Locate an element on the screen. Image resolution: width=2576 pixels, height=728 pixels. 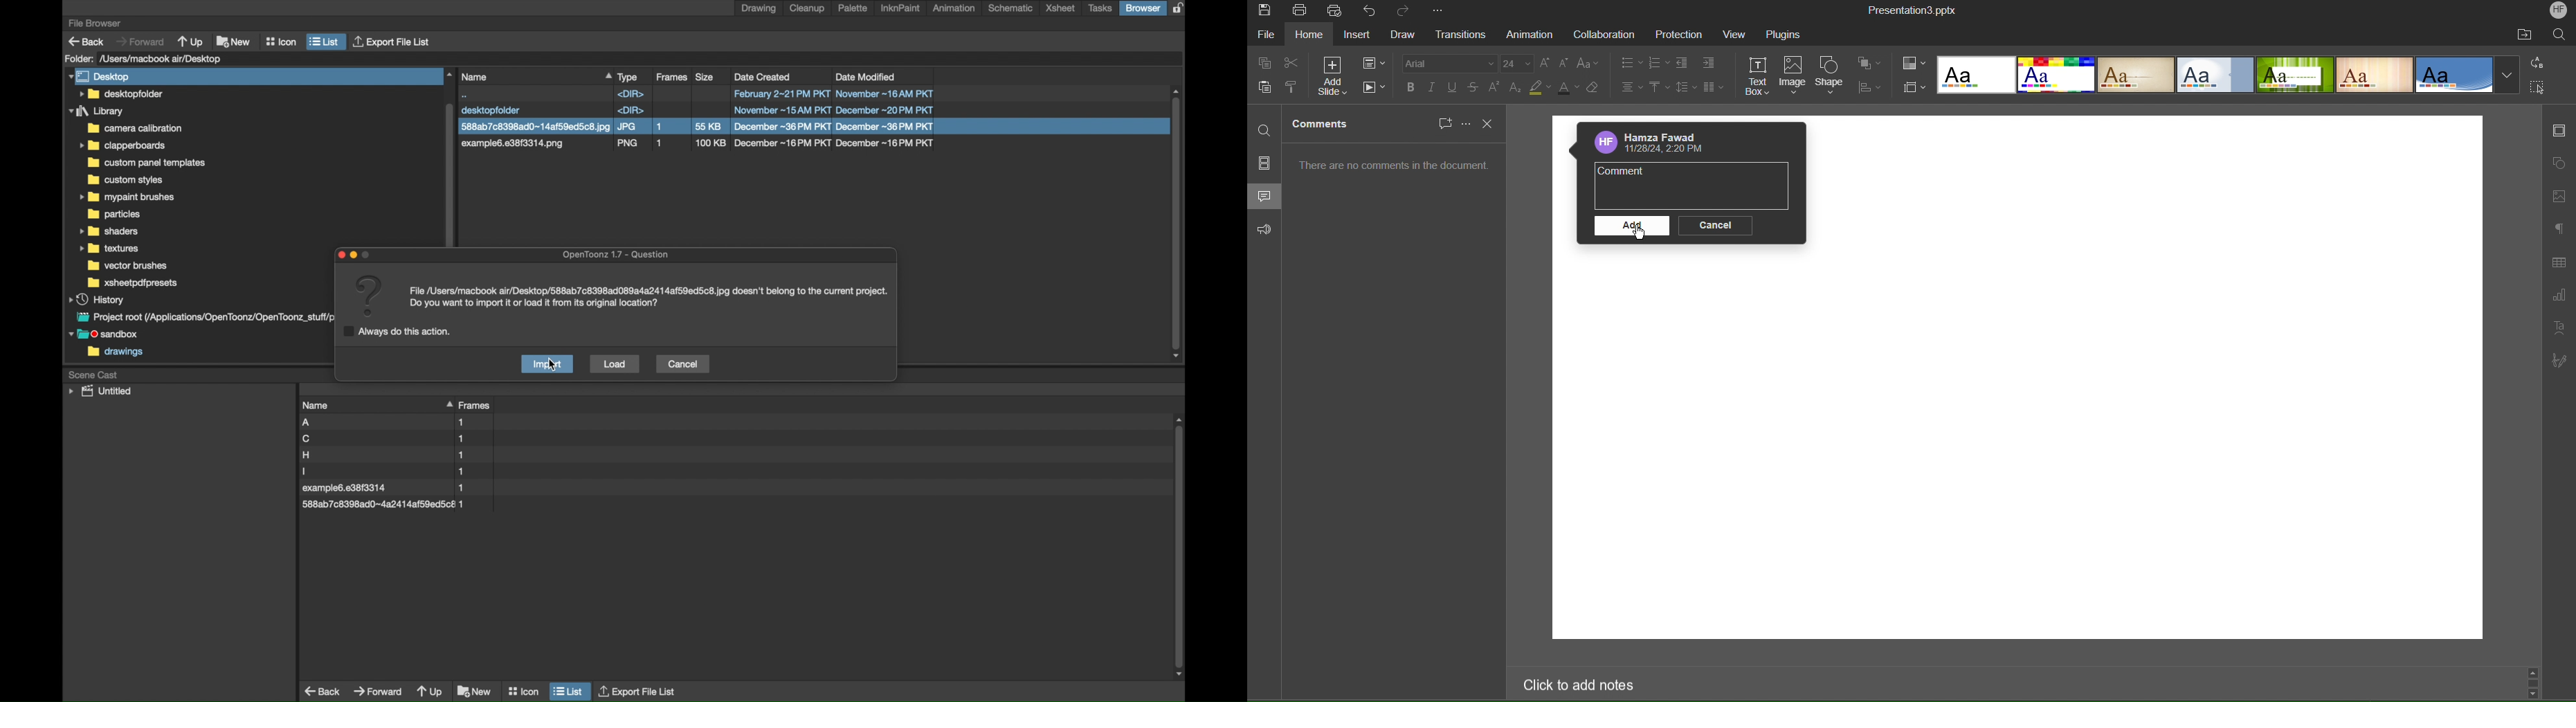
export file list is located at coordinates (638, 690).